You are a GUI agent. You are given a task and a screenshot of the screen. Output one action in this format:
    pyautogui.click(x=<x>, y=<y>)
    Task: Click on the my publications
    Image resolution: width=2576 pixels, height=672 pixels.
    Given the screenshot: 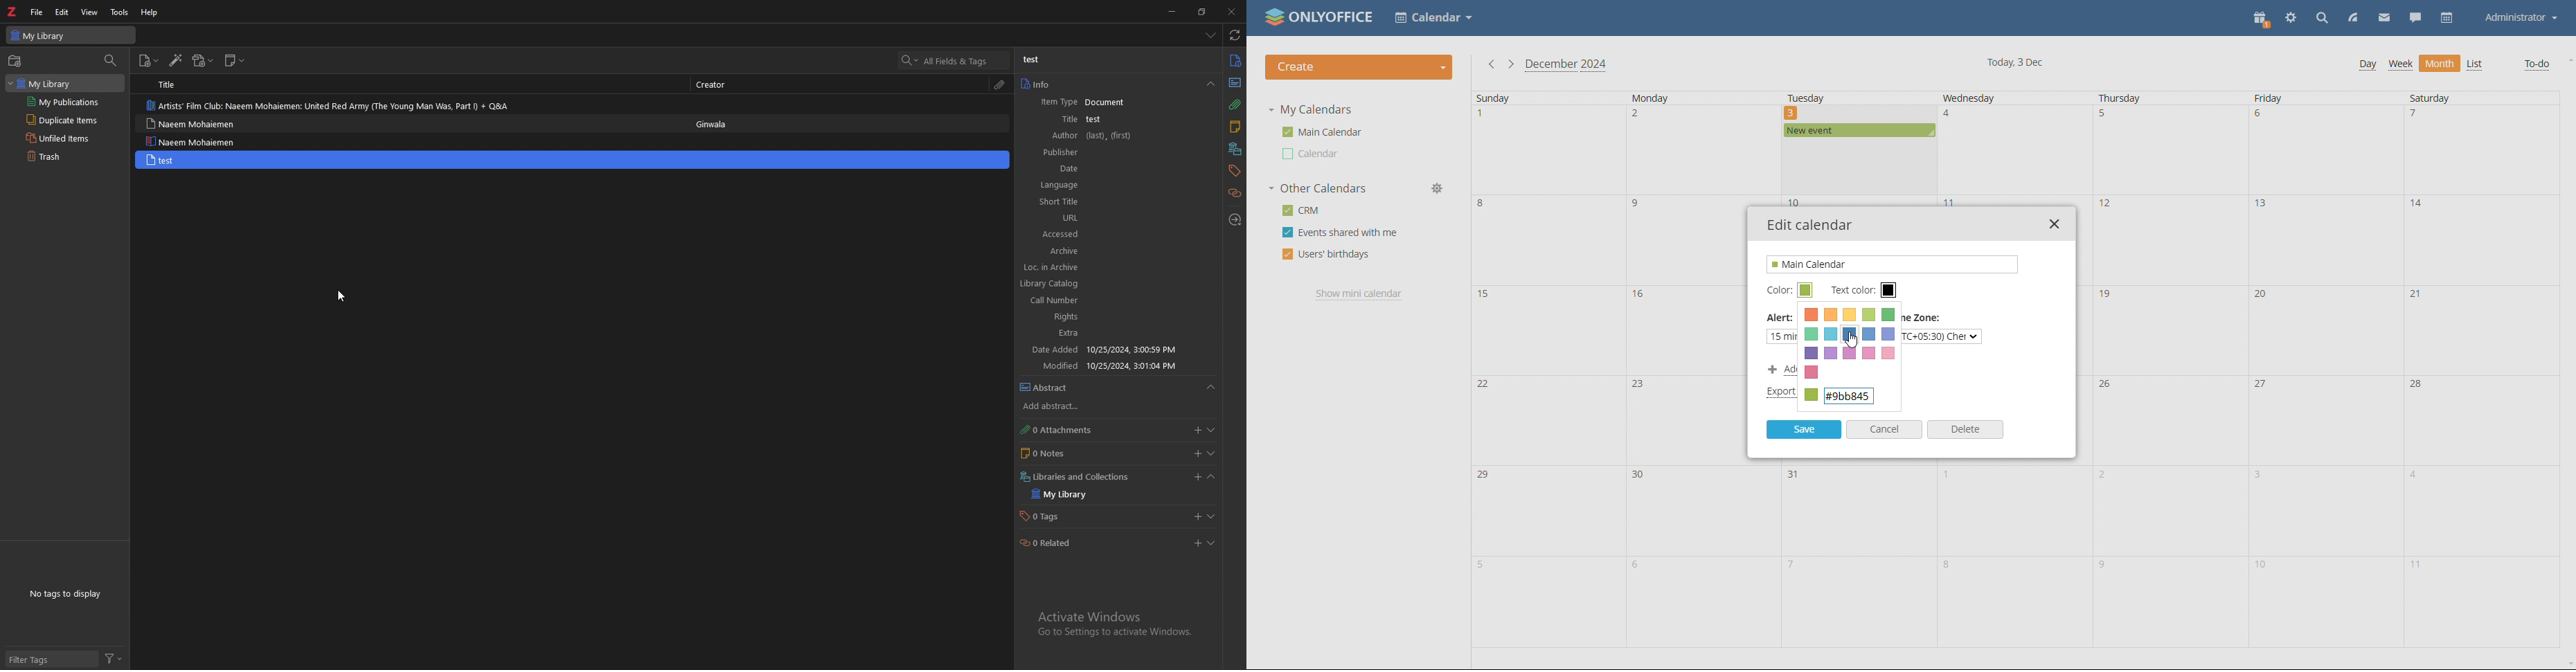 What is the action you would take?
    pyautogui.click(x=64, y=103)
    